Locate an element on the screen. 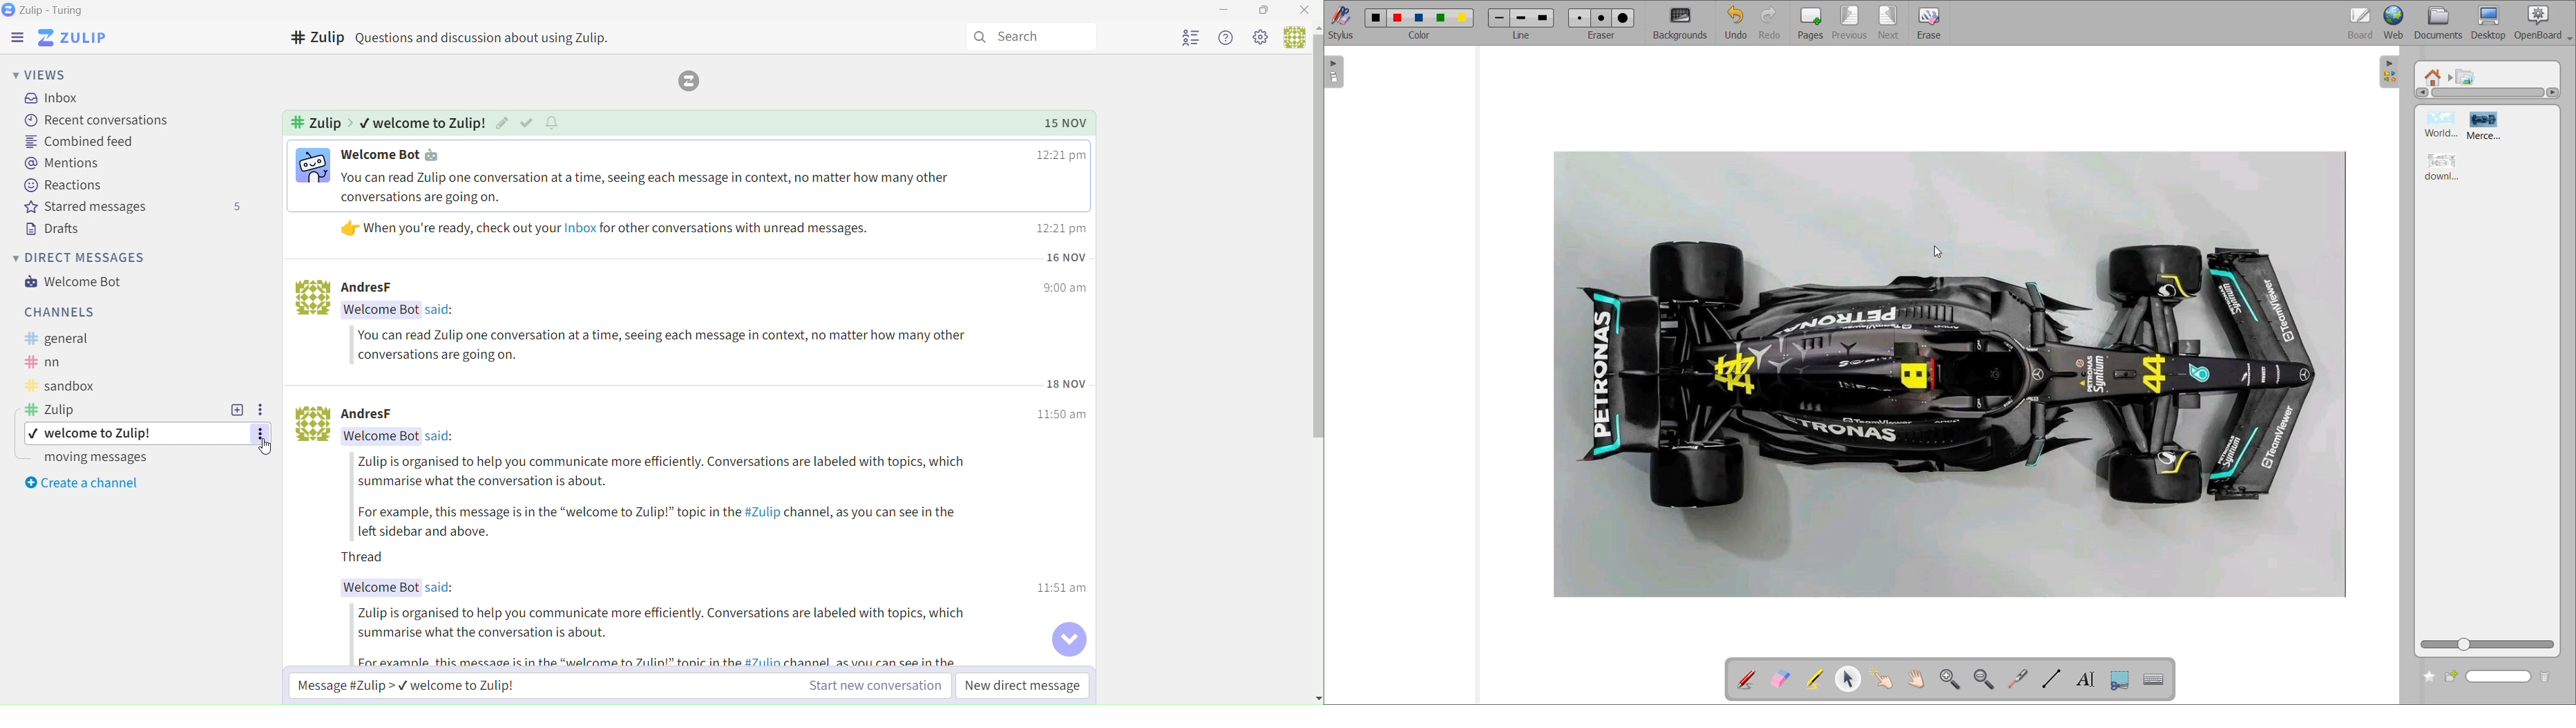 Image resolution: width=2576 pixels, height=728 pixels. Settings is located at coordinates (262, 435).